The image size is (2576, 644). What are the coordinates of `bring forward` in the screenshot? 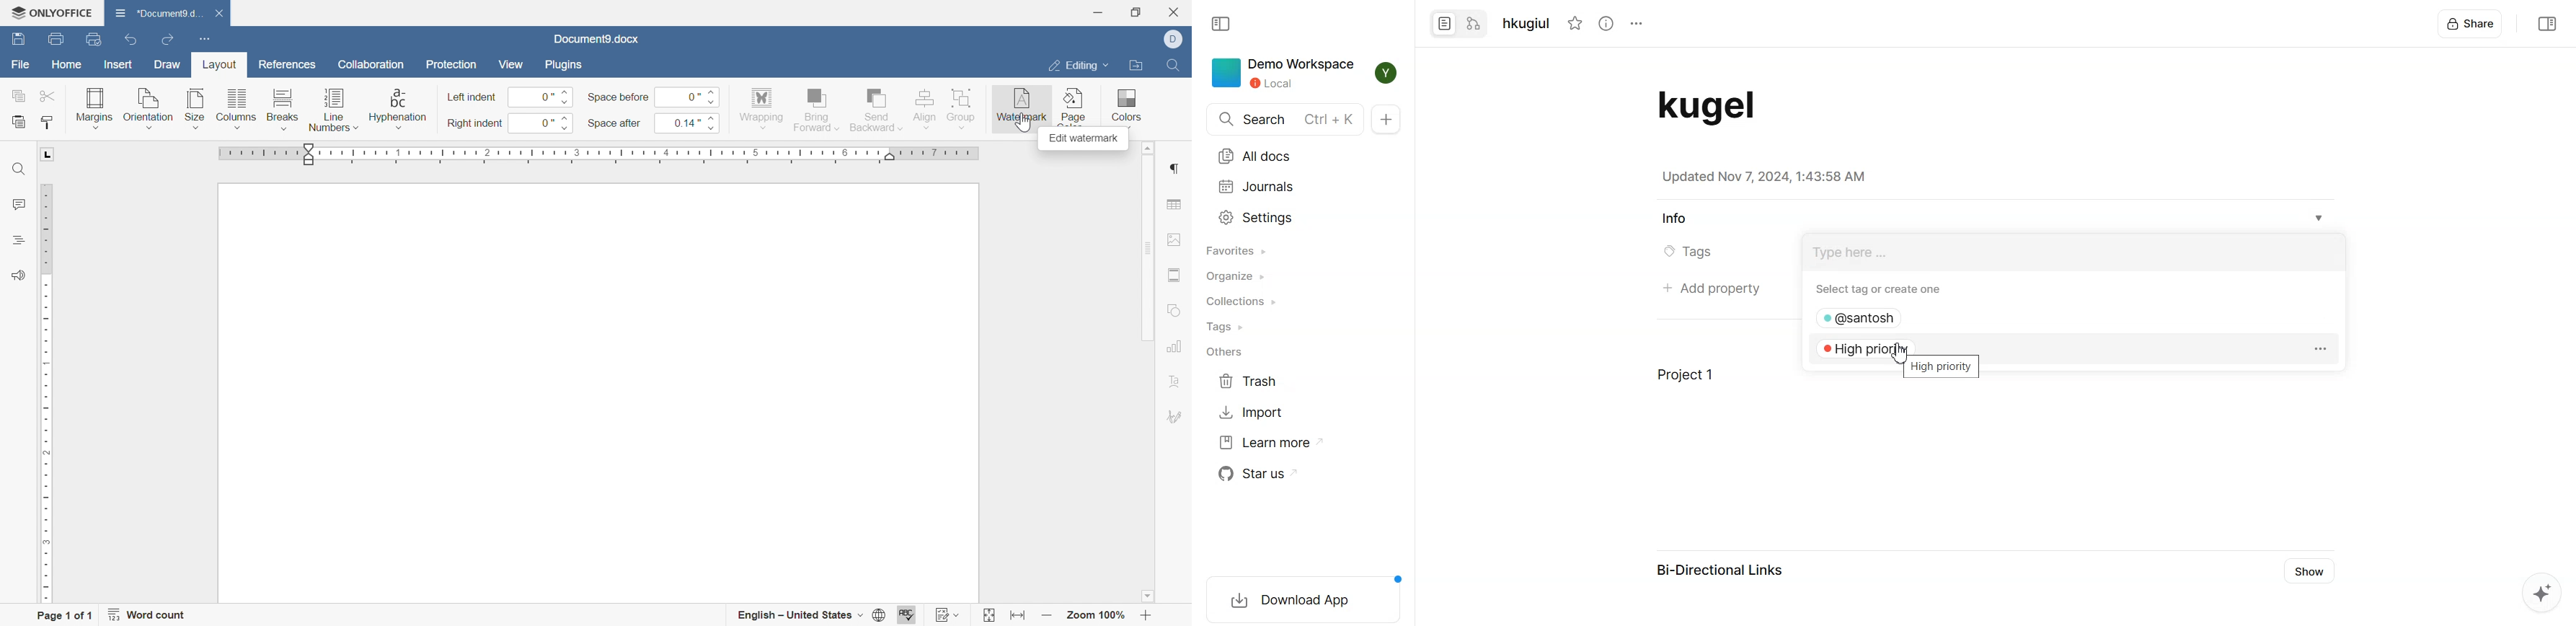 It's located at (815, 108).